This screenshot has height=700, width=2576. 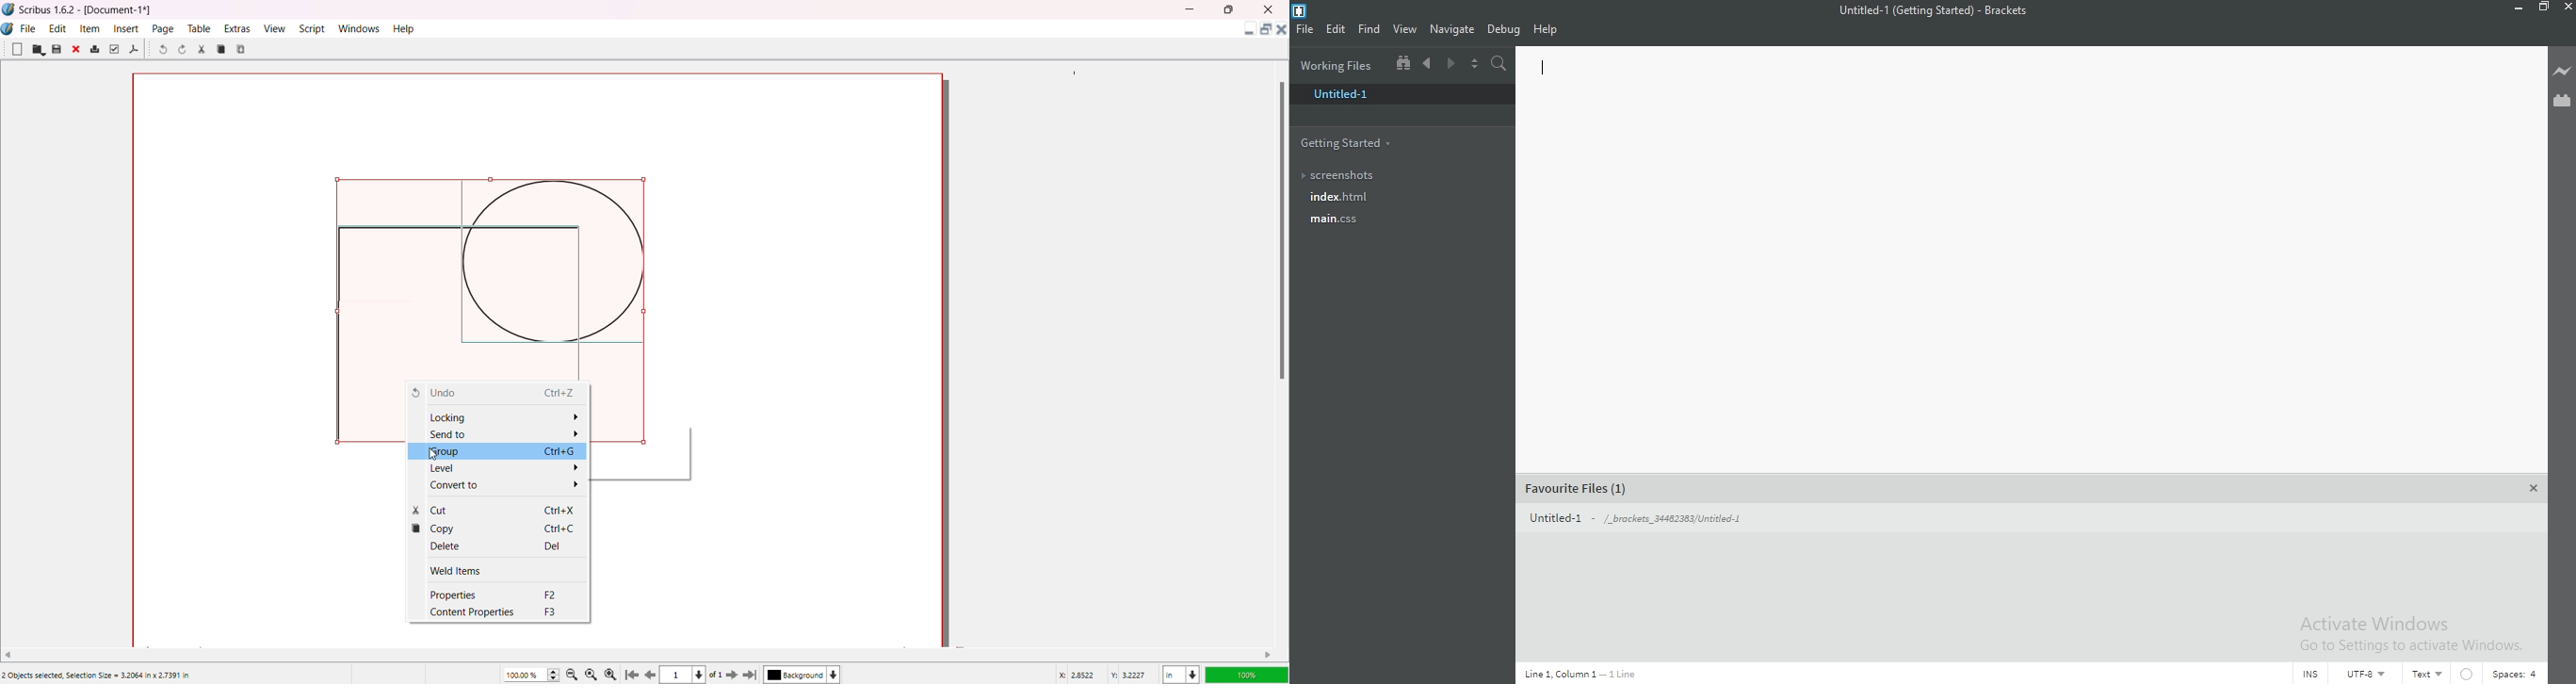 I want to click on Scroll Bar, so click(x=1279, y=229).